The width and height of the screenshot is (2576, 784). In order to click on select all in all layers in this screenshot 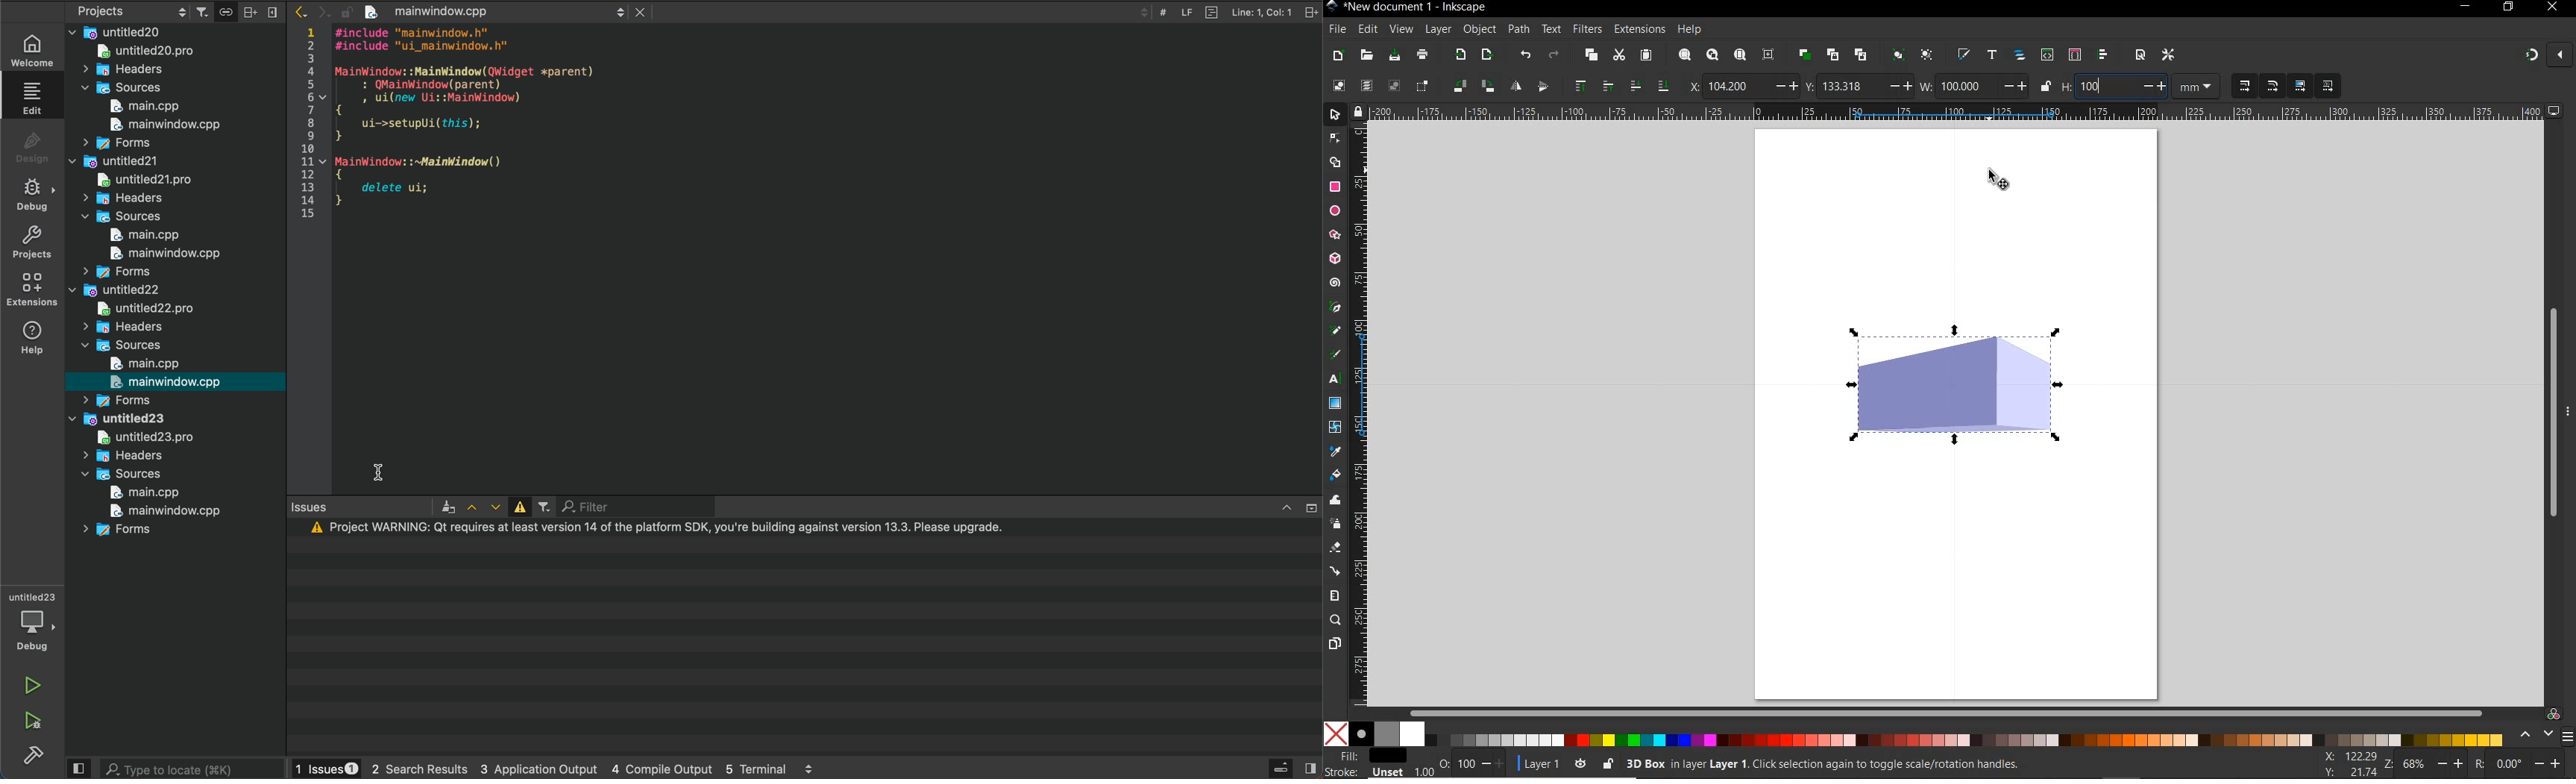, I will do `click(1366, 85)`.